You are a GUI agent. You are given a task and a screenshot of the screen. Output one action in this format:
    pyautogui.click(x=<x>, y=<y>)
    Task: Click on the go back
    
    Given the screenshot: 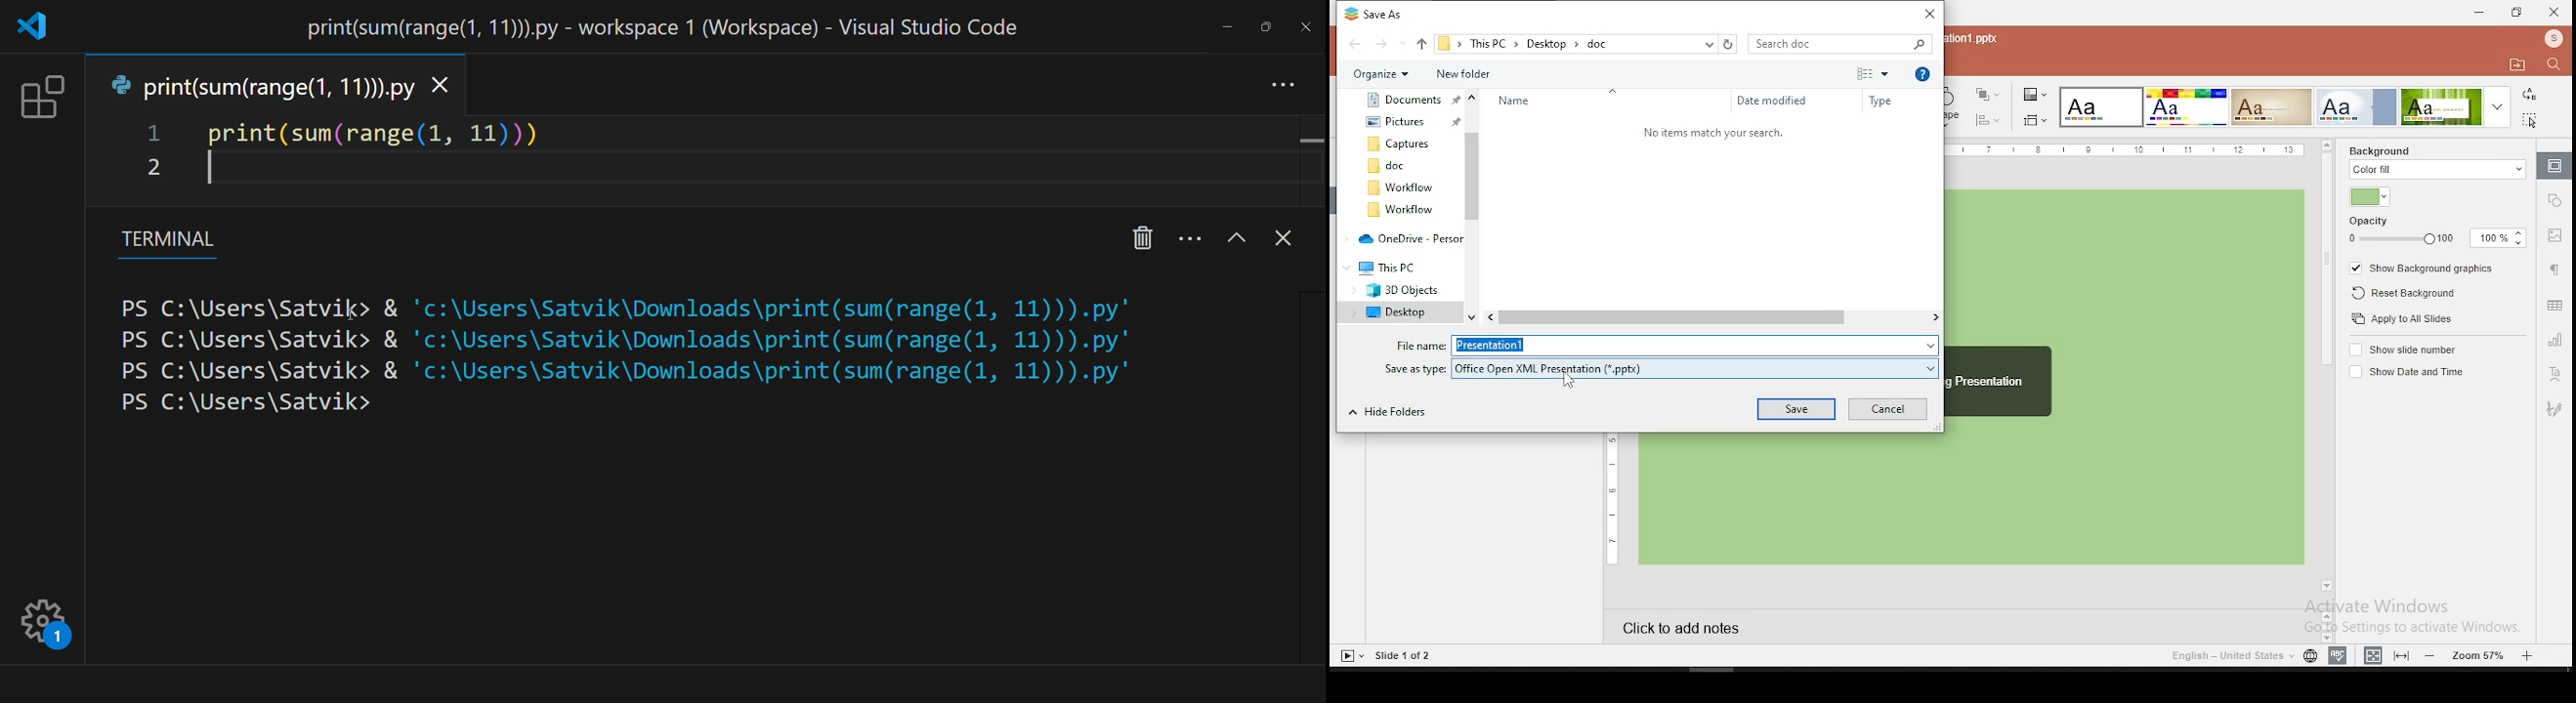 What is the action you would take?
    pyautogui.click(x=1355, y=43)
    